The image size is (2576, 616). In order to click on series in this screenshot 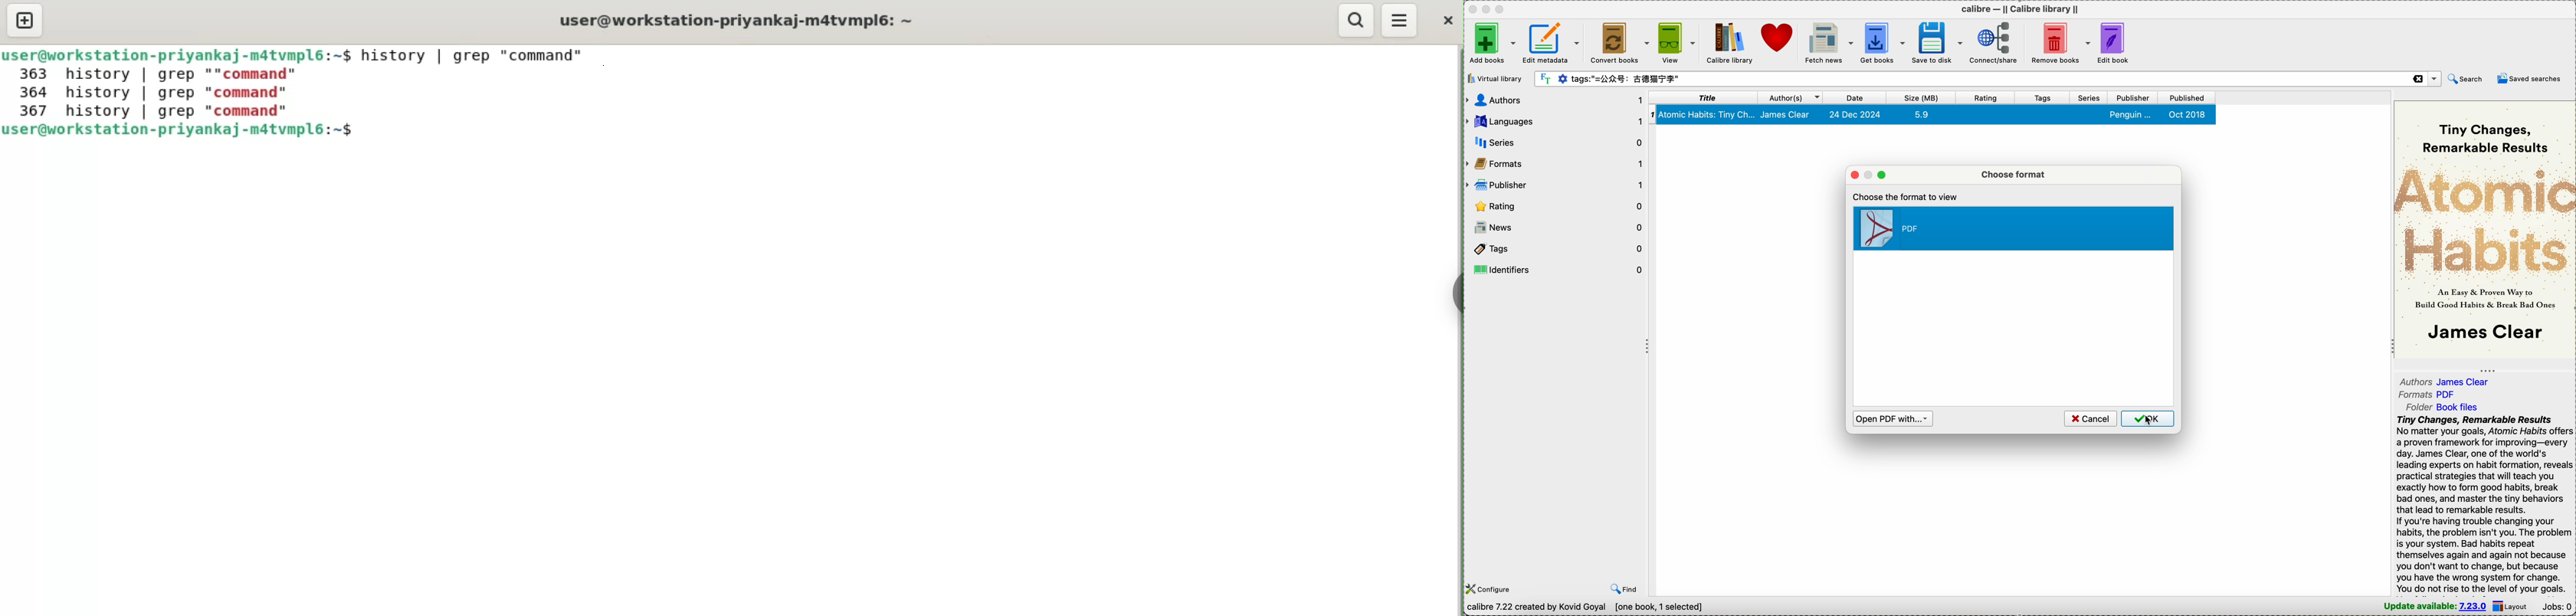, I will do `click(1555, 142)`.